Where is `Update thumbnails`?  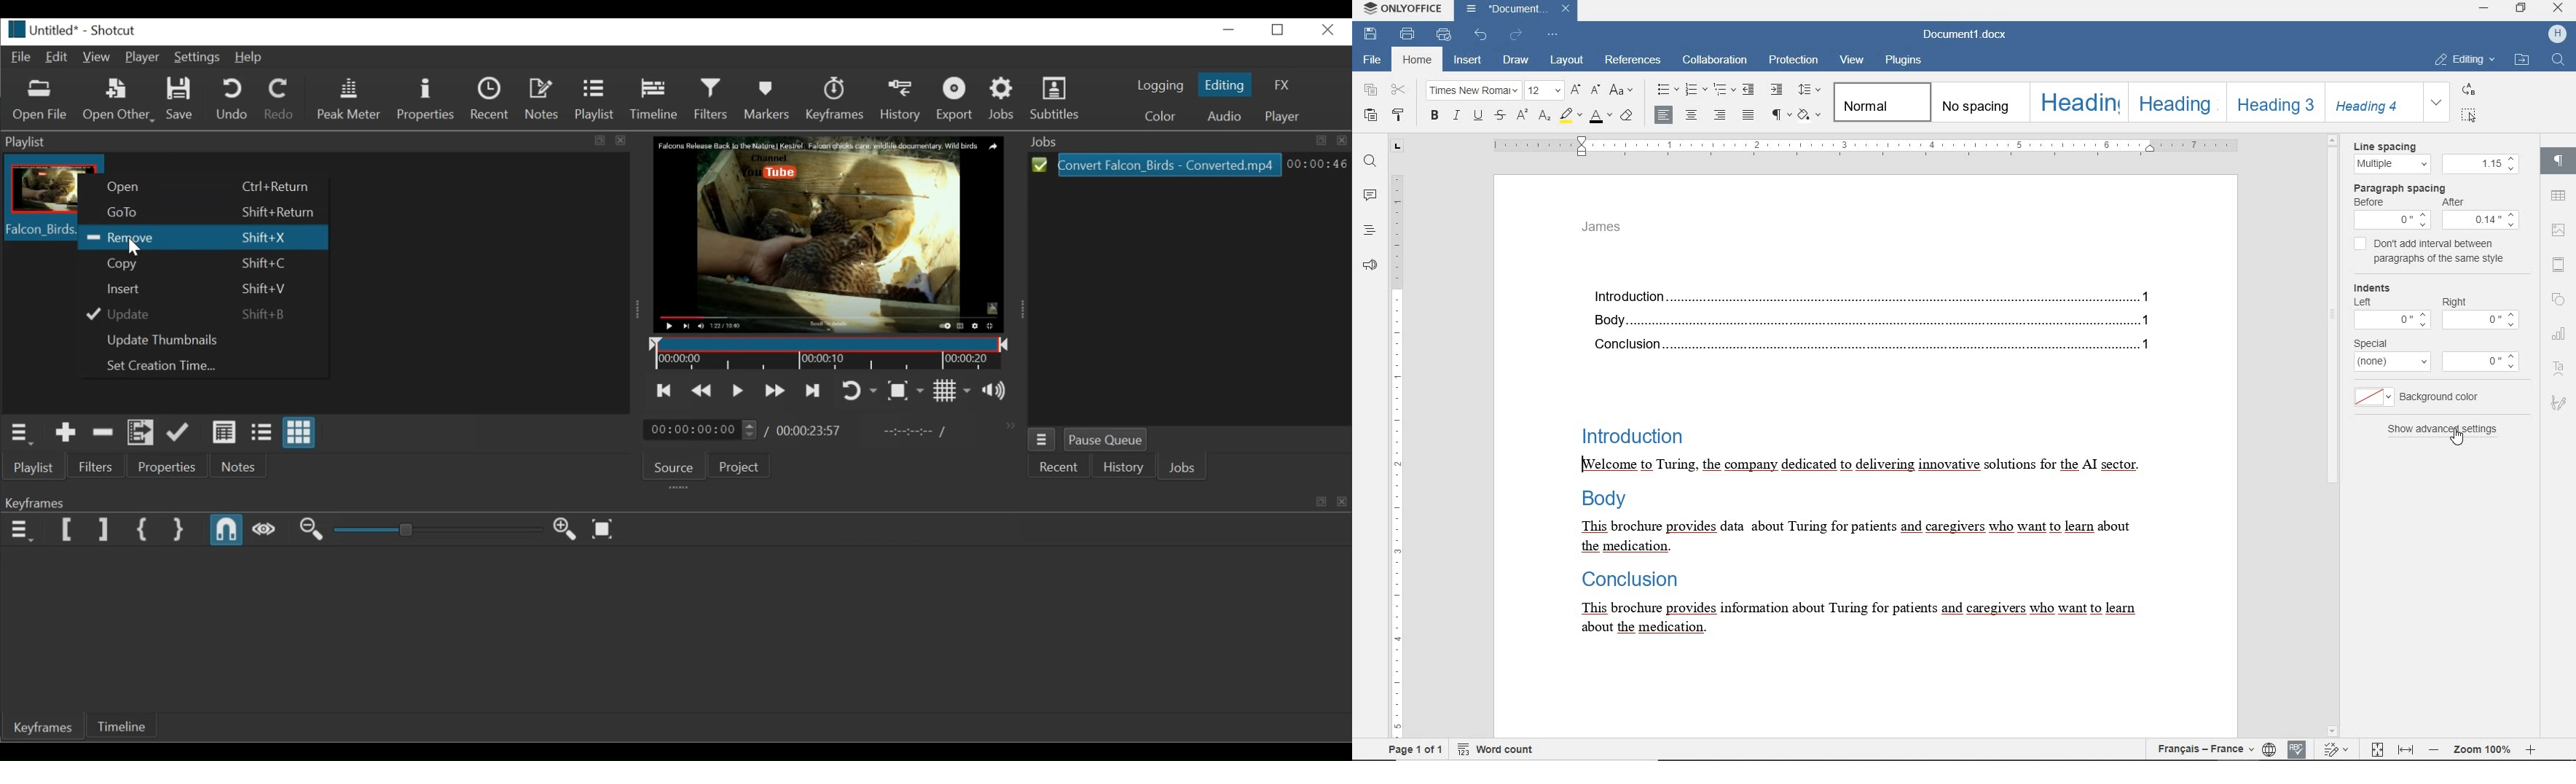 Update thumbnails is located at coordinates (200, 339).